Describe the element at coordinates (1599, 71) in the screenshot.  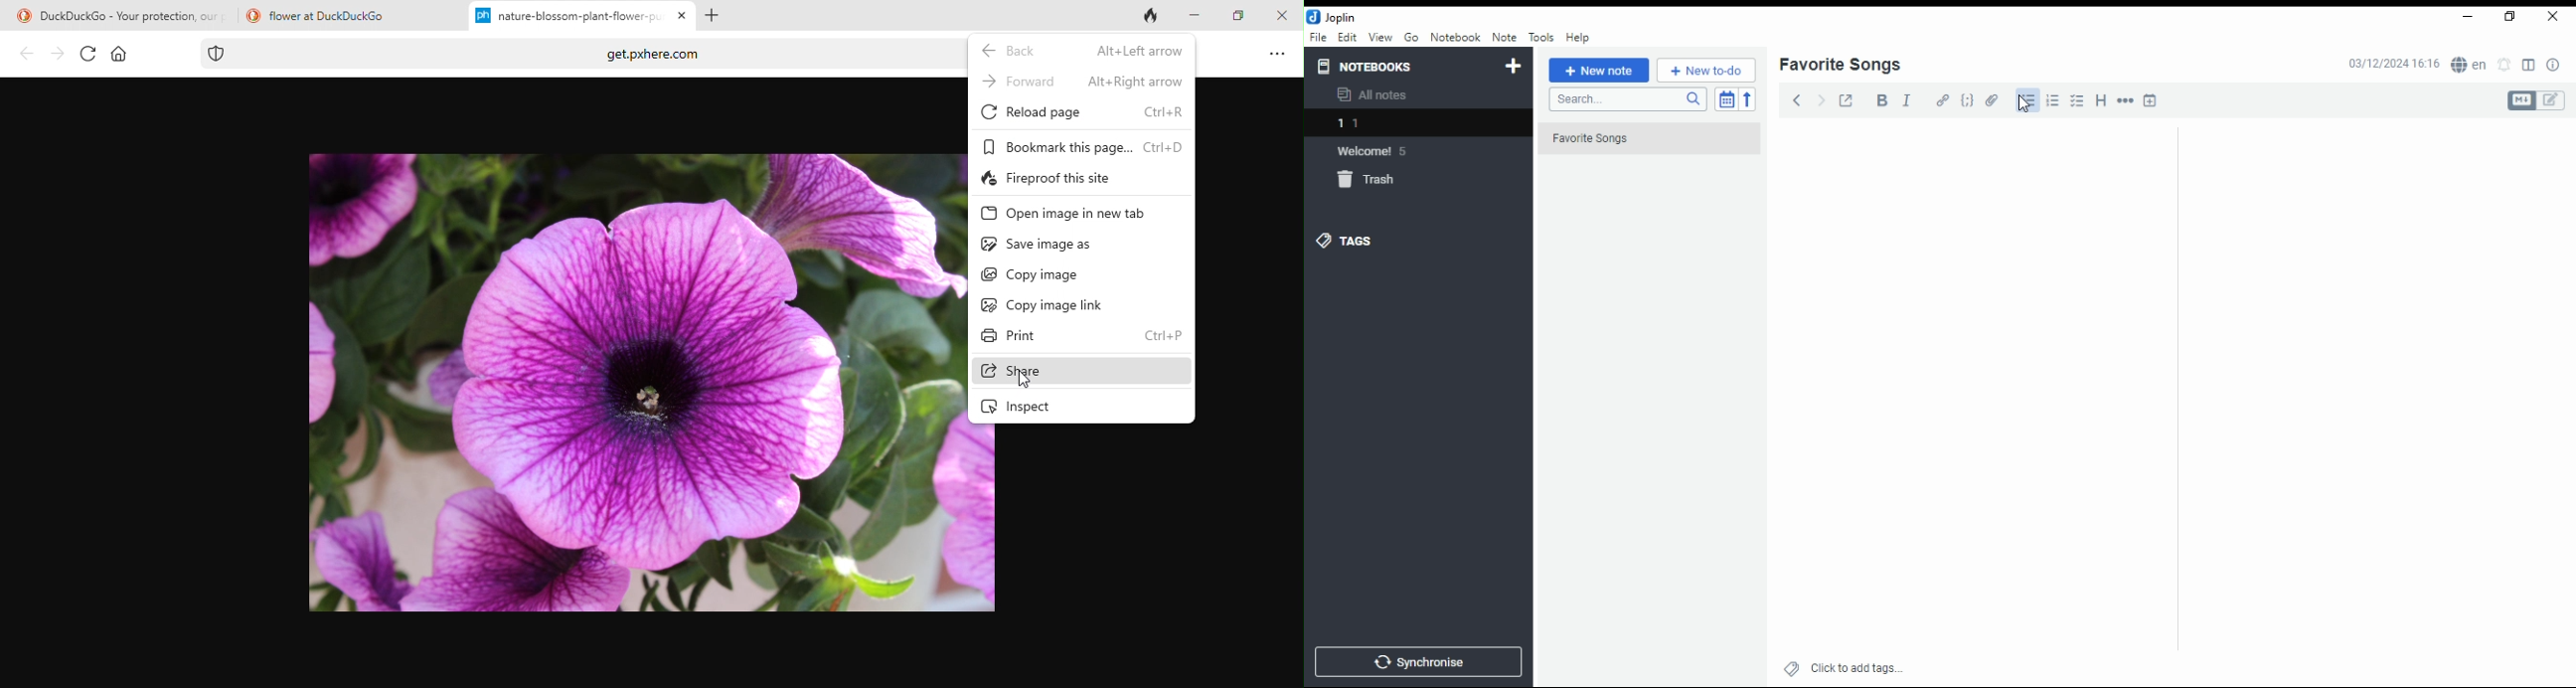
I see `new note` at that location.